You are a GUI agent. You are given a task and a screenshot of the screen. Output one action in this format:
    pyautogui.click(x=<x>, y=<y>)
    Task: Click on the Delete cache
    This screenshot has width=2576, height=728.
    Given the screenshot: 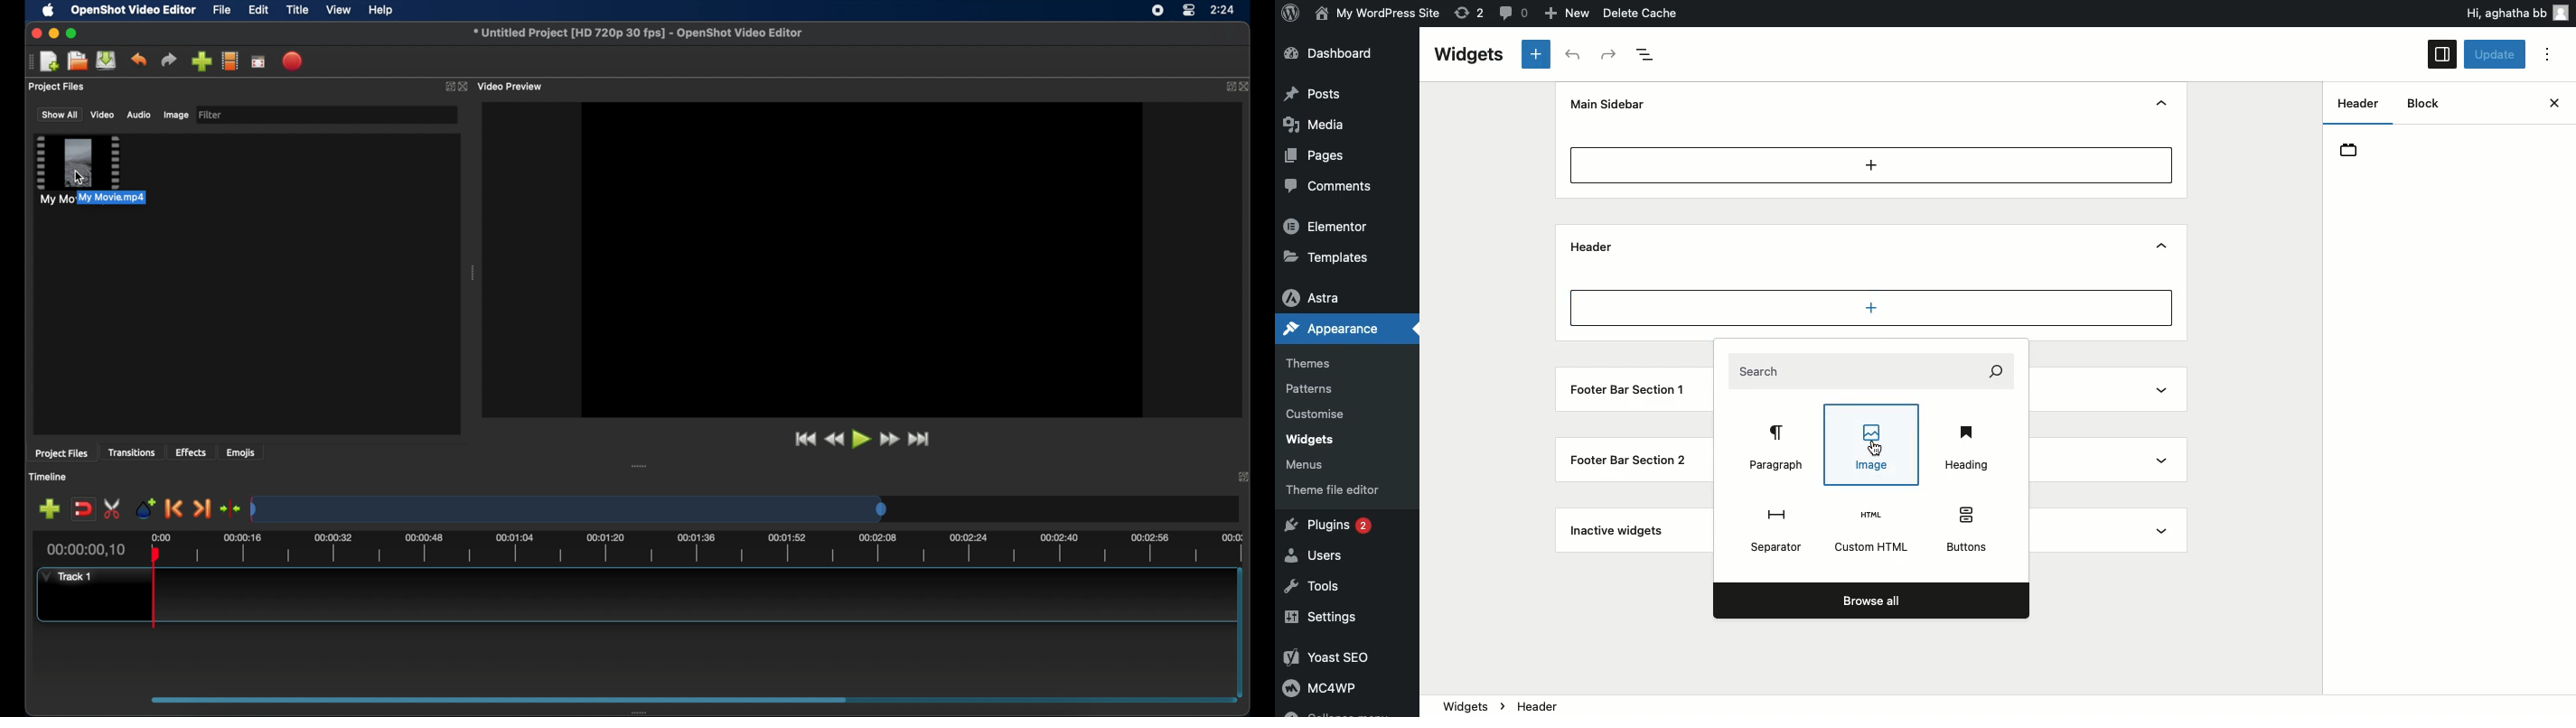 What is the action you would take?
    pyautogui.click(x=1642, y=13)
    